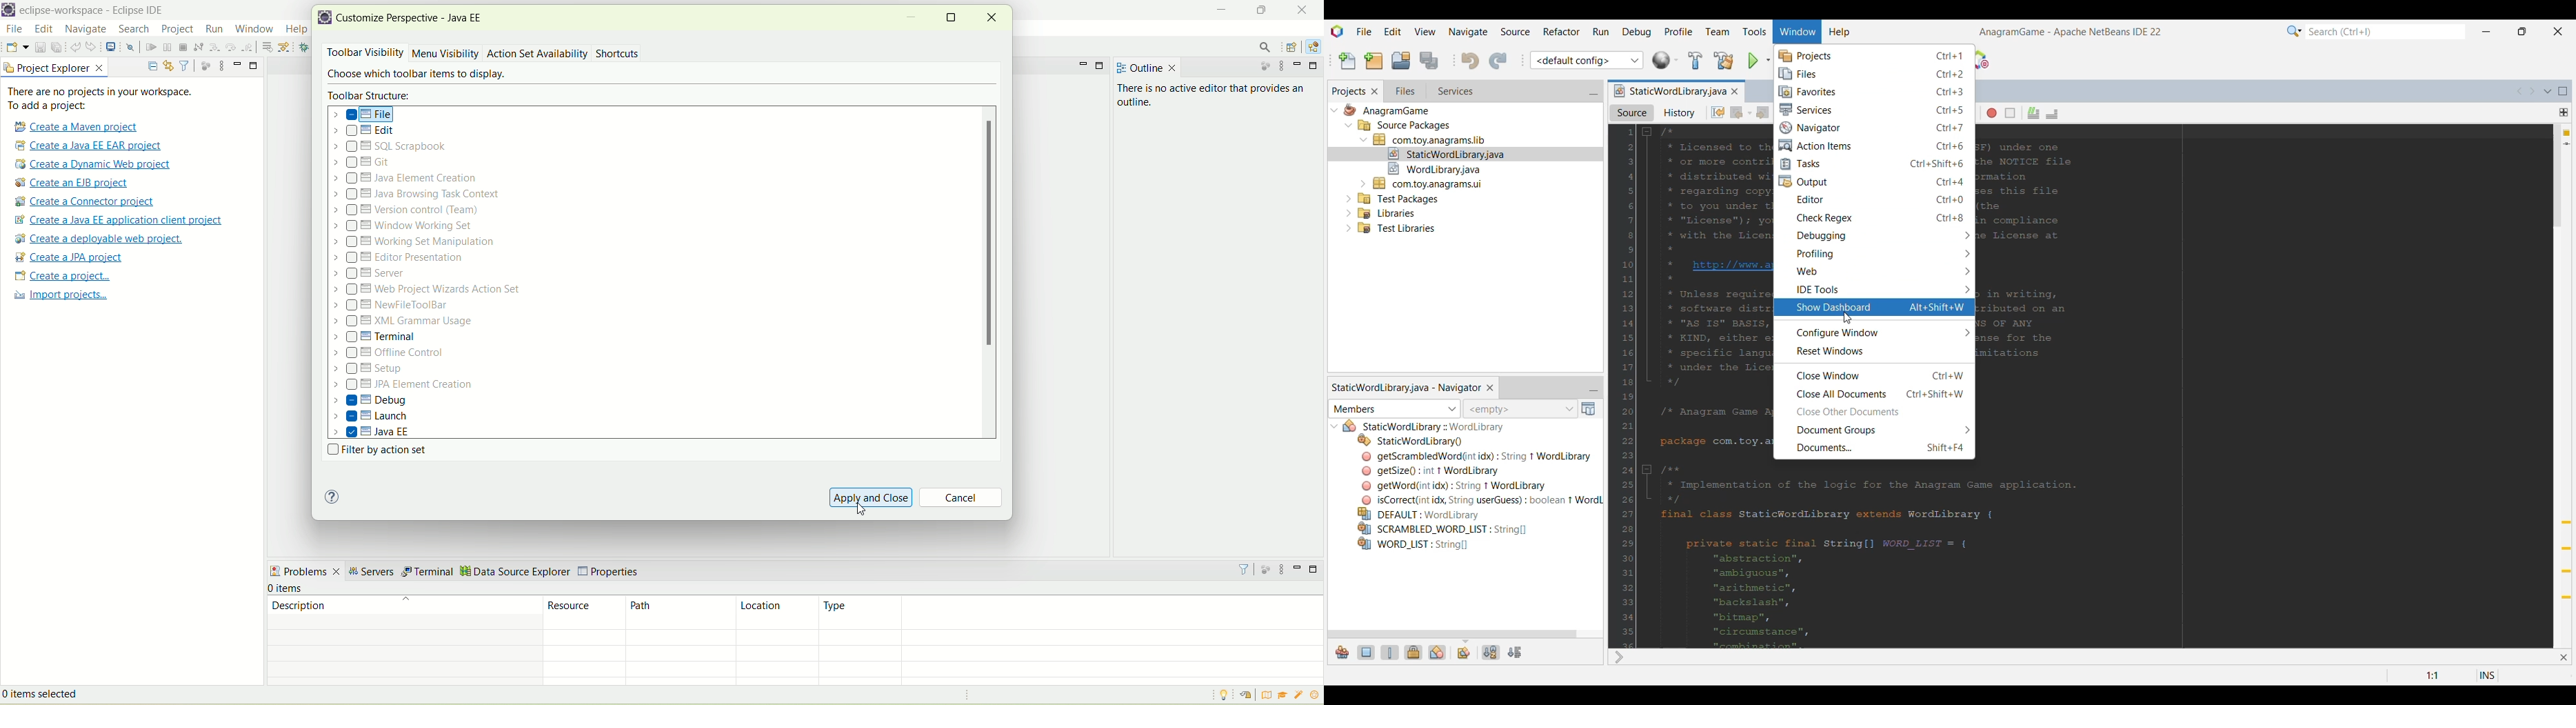  Describe the element at coordinates (1316, 66) in the screenshot. I see `maximize` at that location.